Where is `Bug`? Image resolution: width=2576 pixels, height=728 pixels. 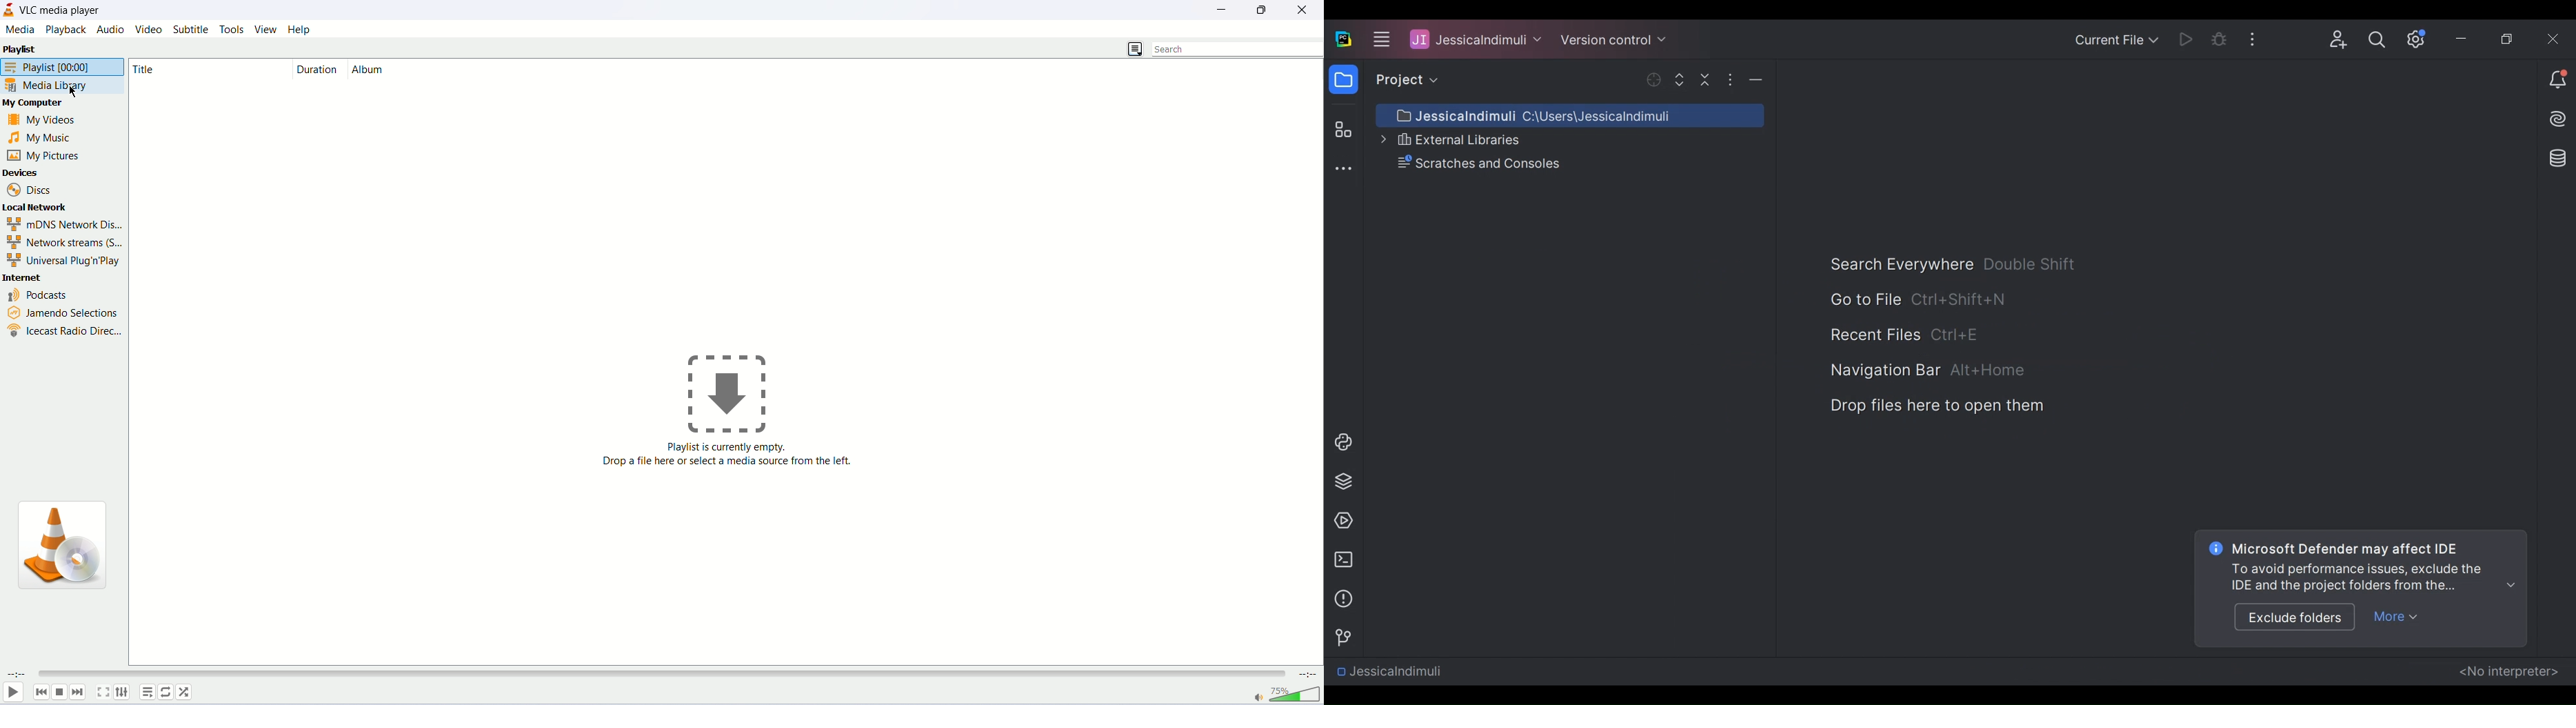 Bug is located at coordinates (2219, 40).